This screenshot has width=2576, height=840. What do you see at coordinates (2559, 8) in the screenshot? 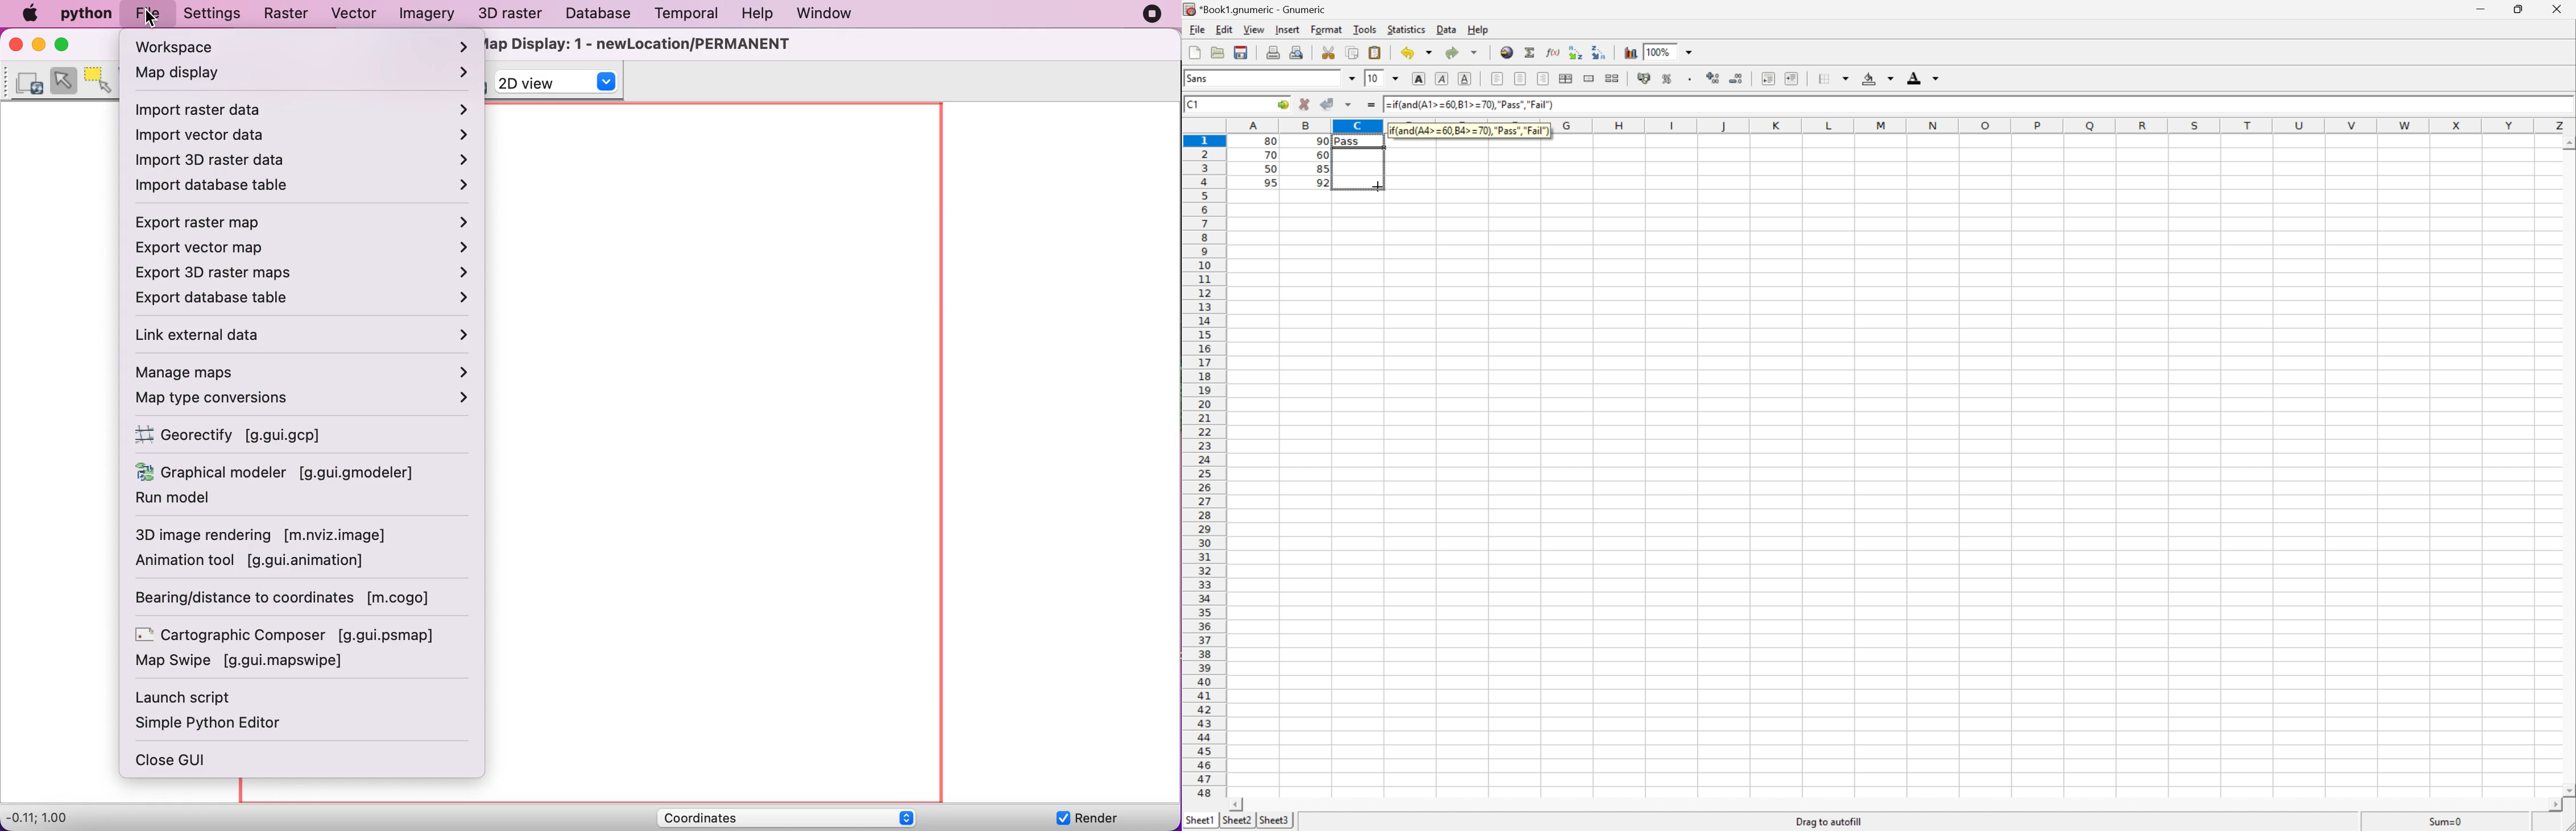
I see `Close` at bounding box center [2559, 8].